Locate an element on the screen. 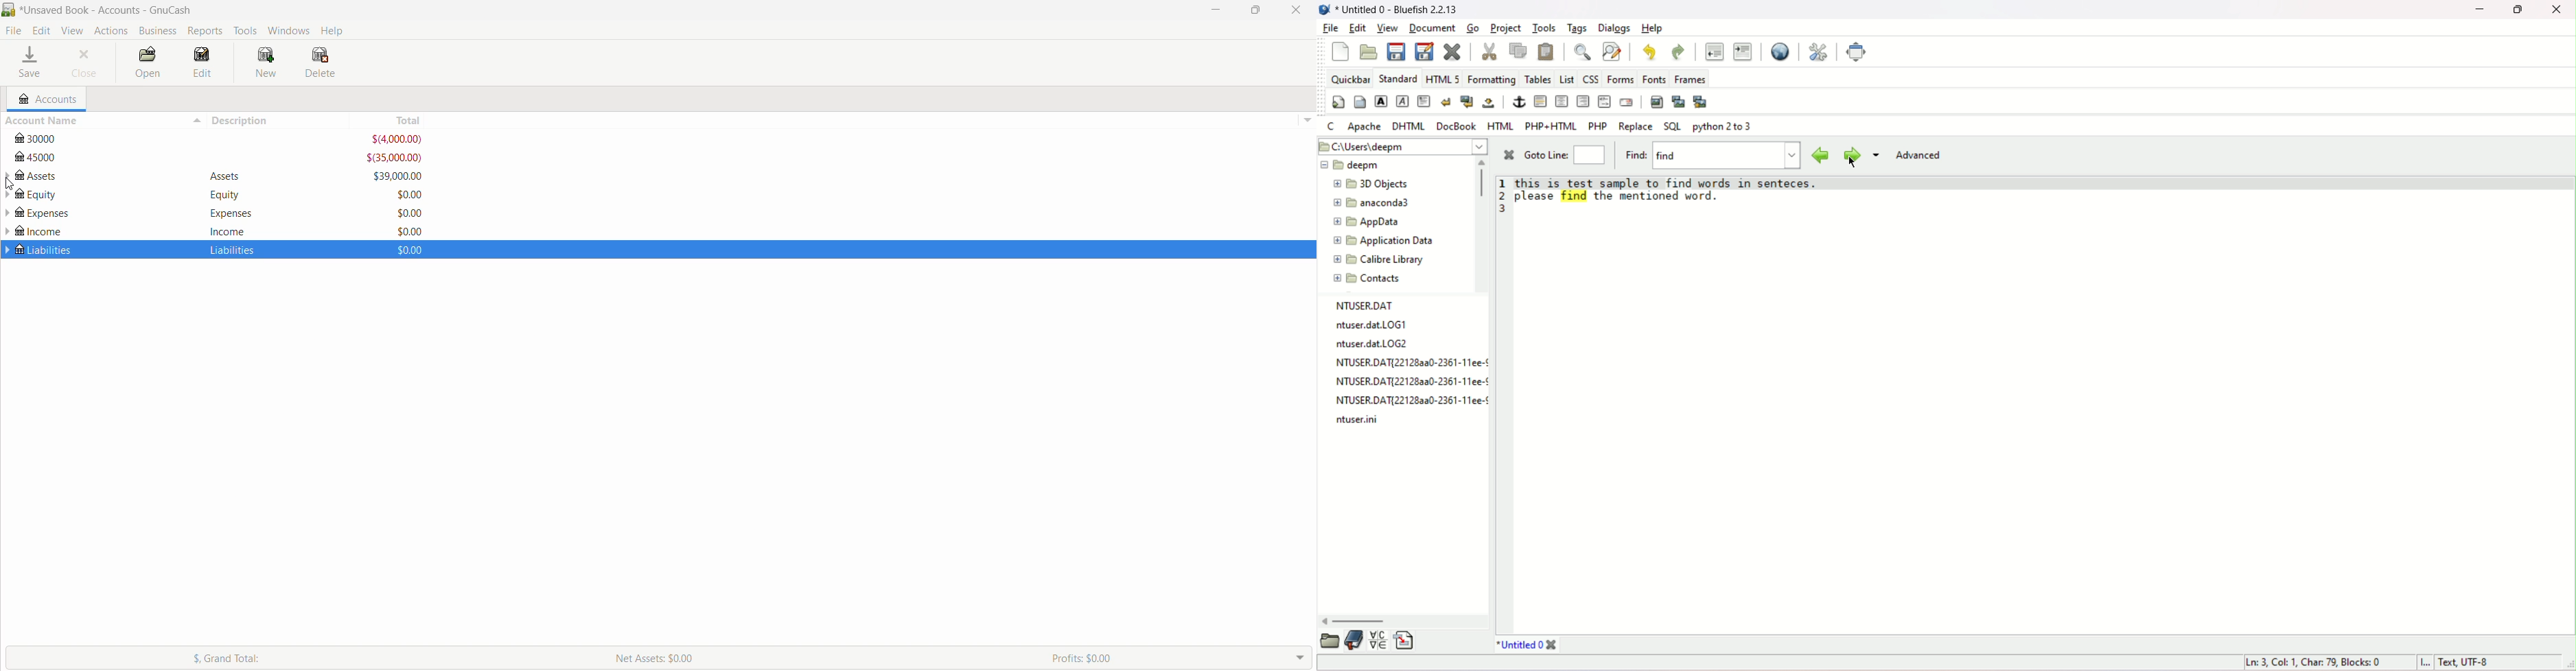  Equity is located at coordinates (101, 194).